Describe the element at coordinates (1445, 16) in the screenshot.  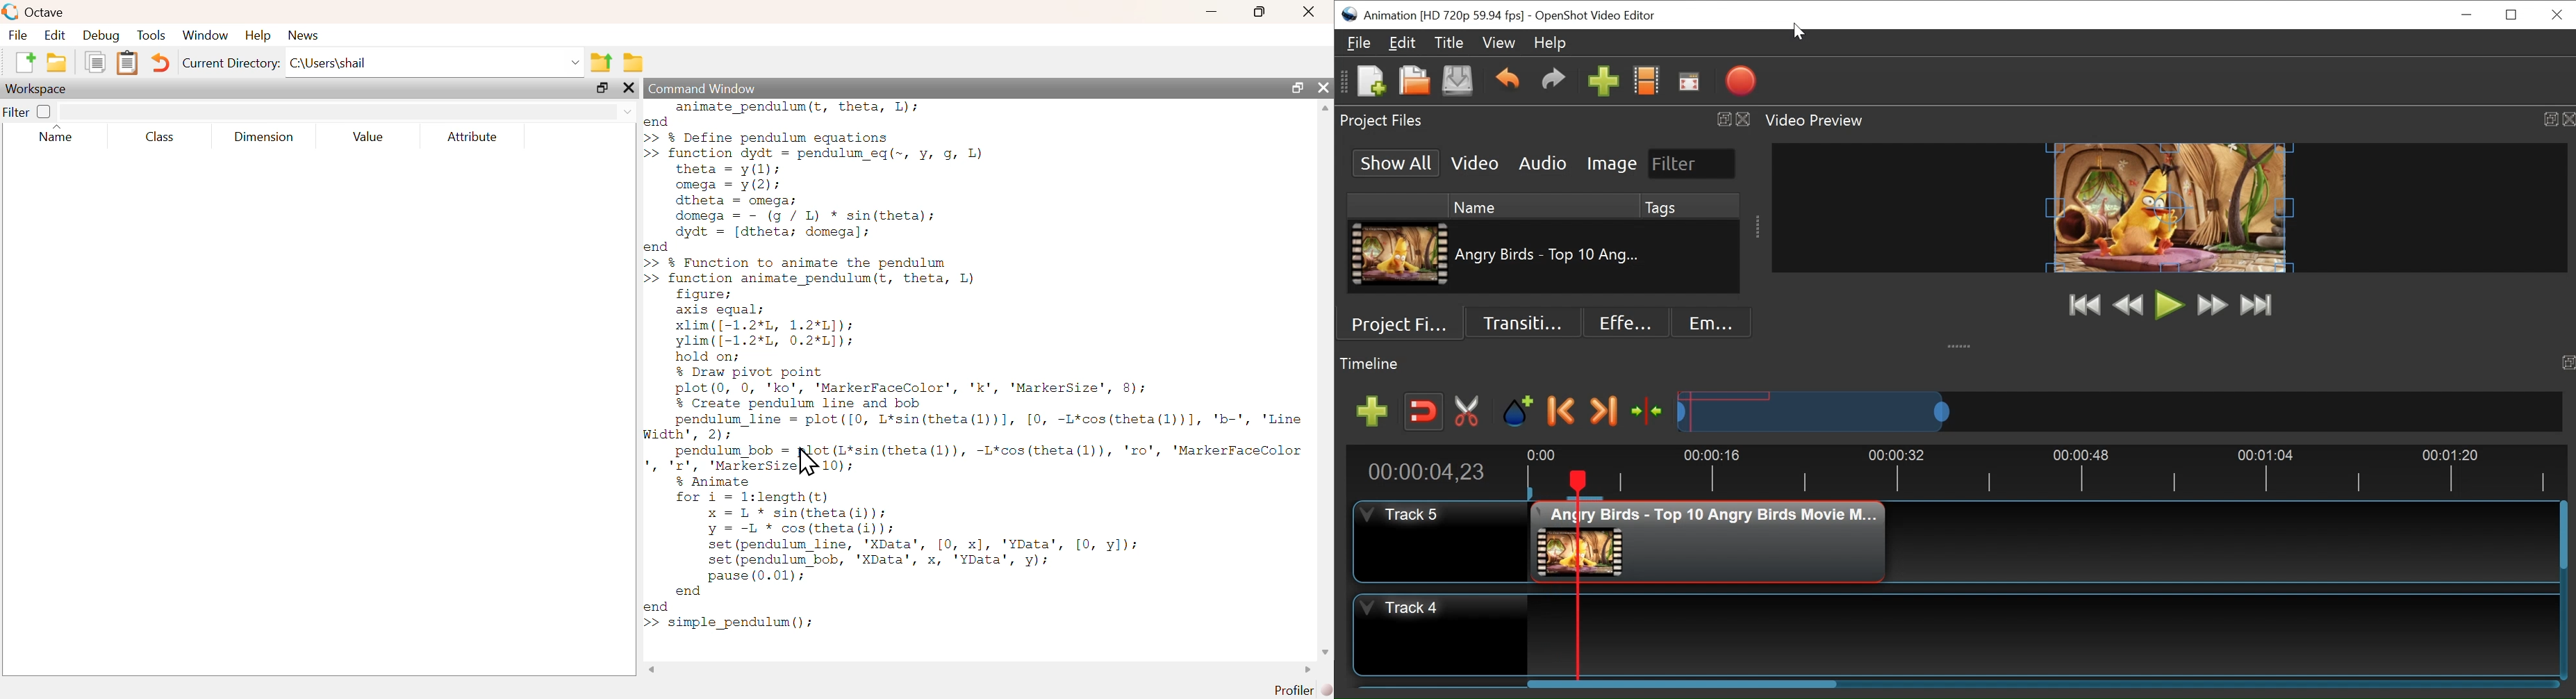
I see `Project Name` at that location.